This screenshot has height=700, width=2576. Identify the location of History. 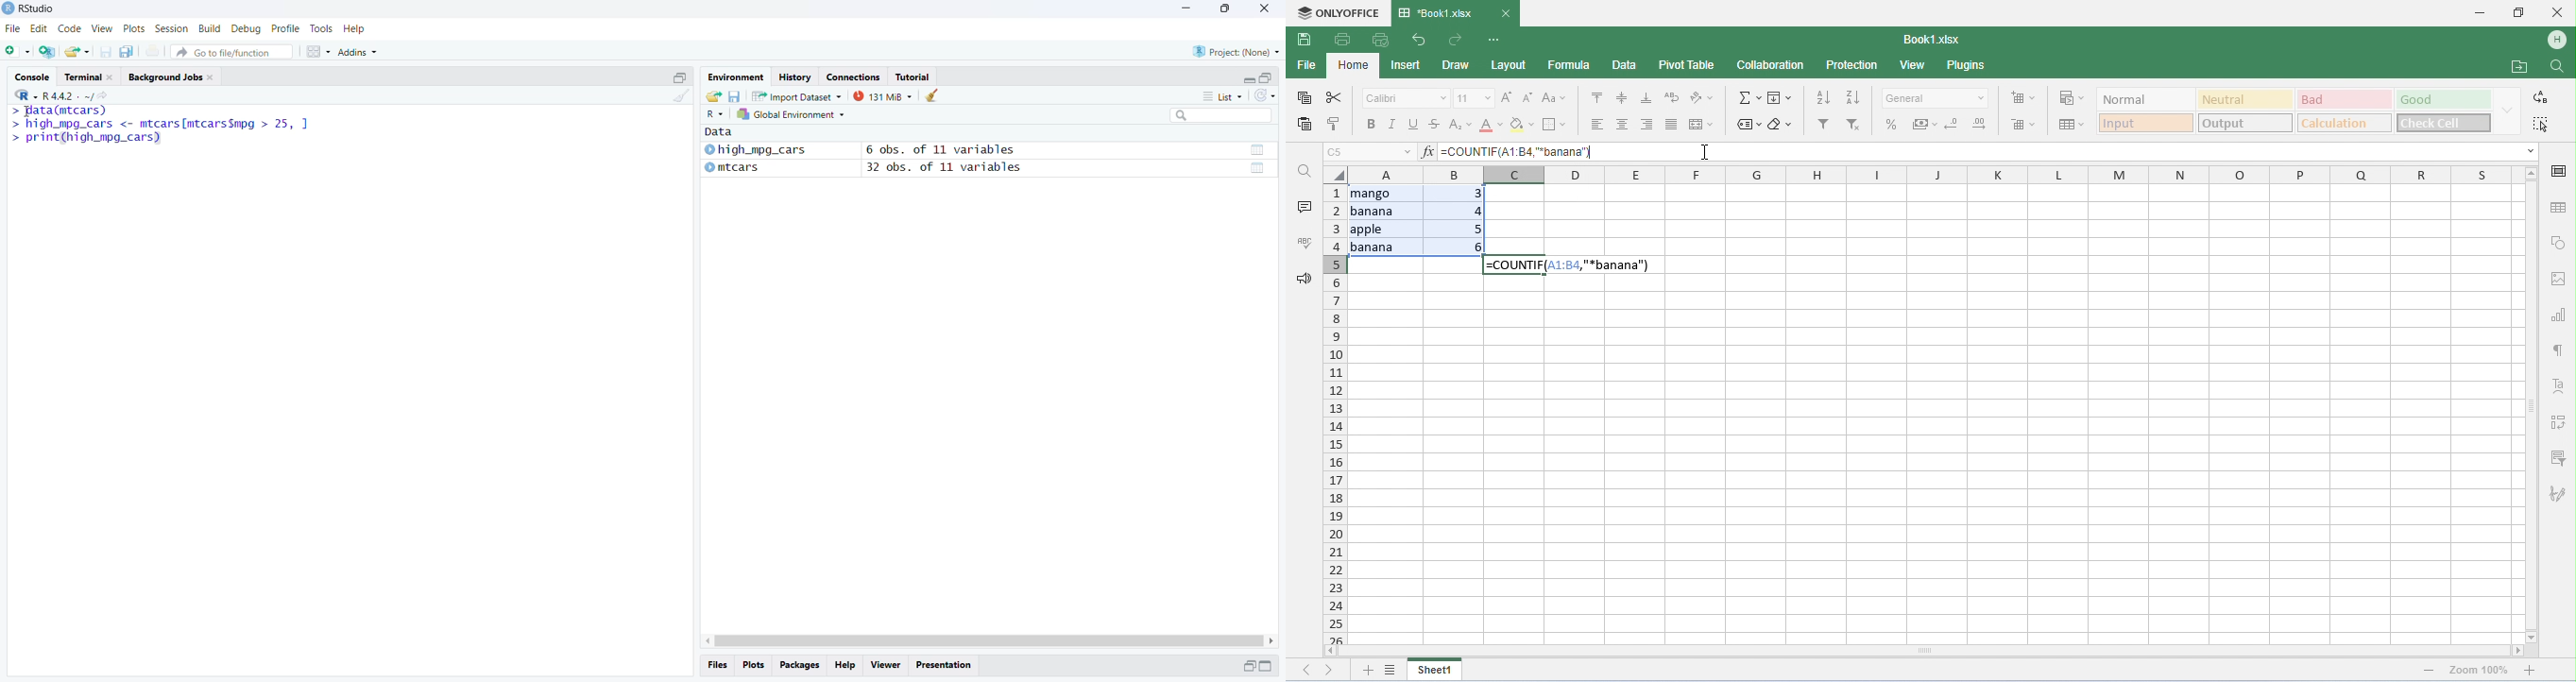
(795, 76).